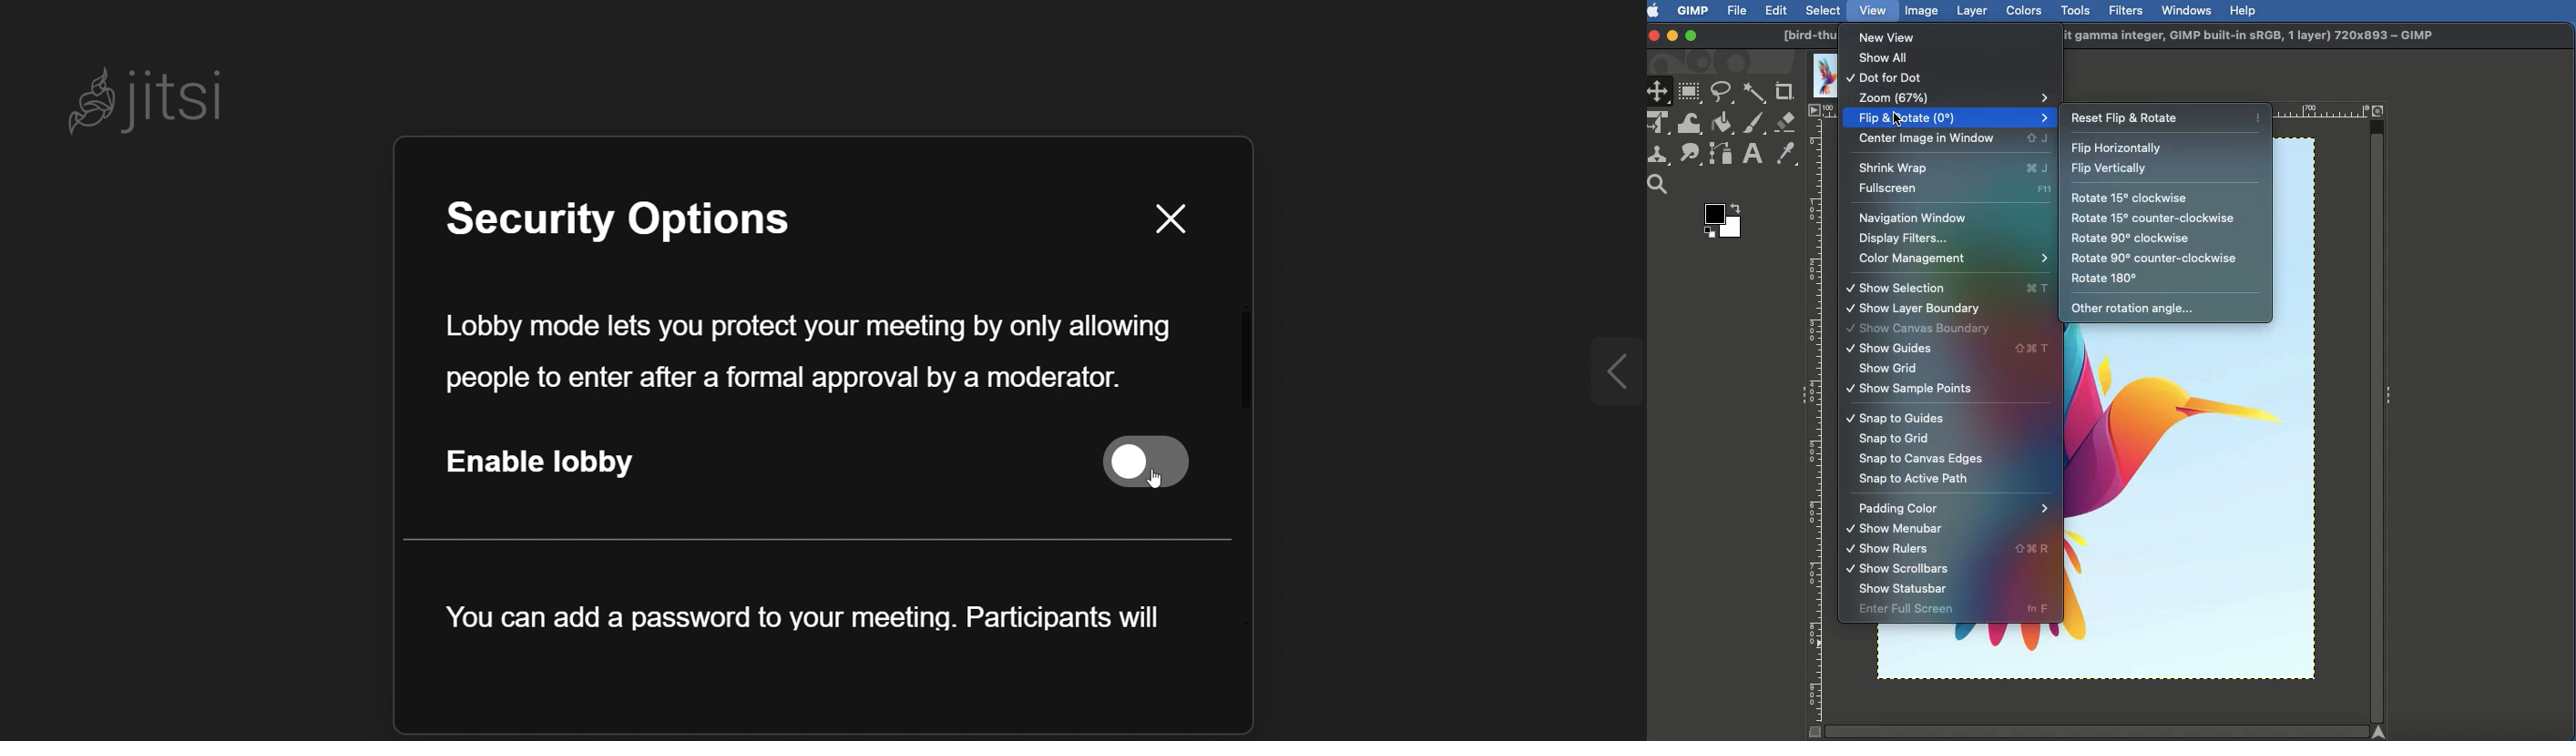 Image resolution: width=2576 pixels, height=756 pixels. Describe the element at coordinates (2257, 36) in the screenshot. I see `[bird-thumbnail] (imported)-3.0 (RGB color 8-bit gamma integer, GIMP built-in SRGB, 1 layer) 720x893 ~ GIMP.` at that location.